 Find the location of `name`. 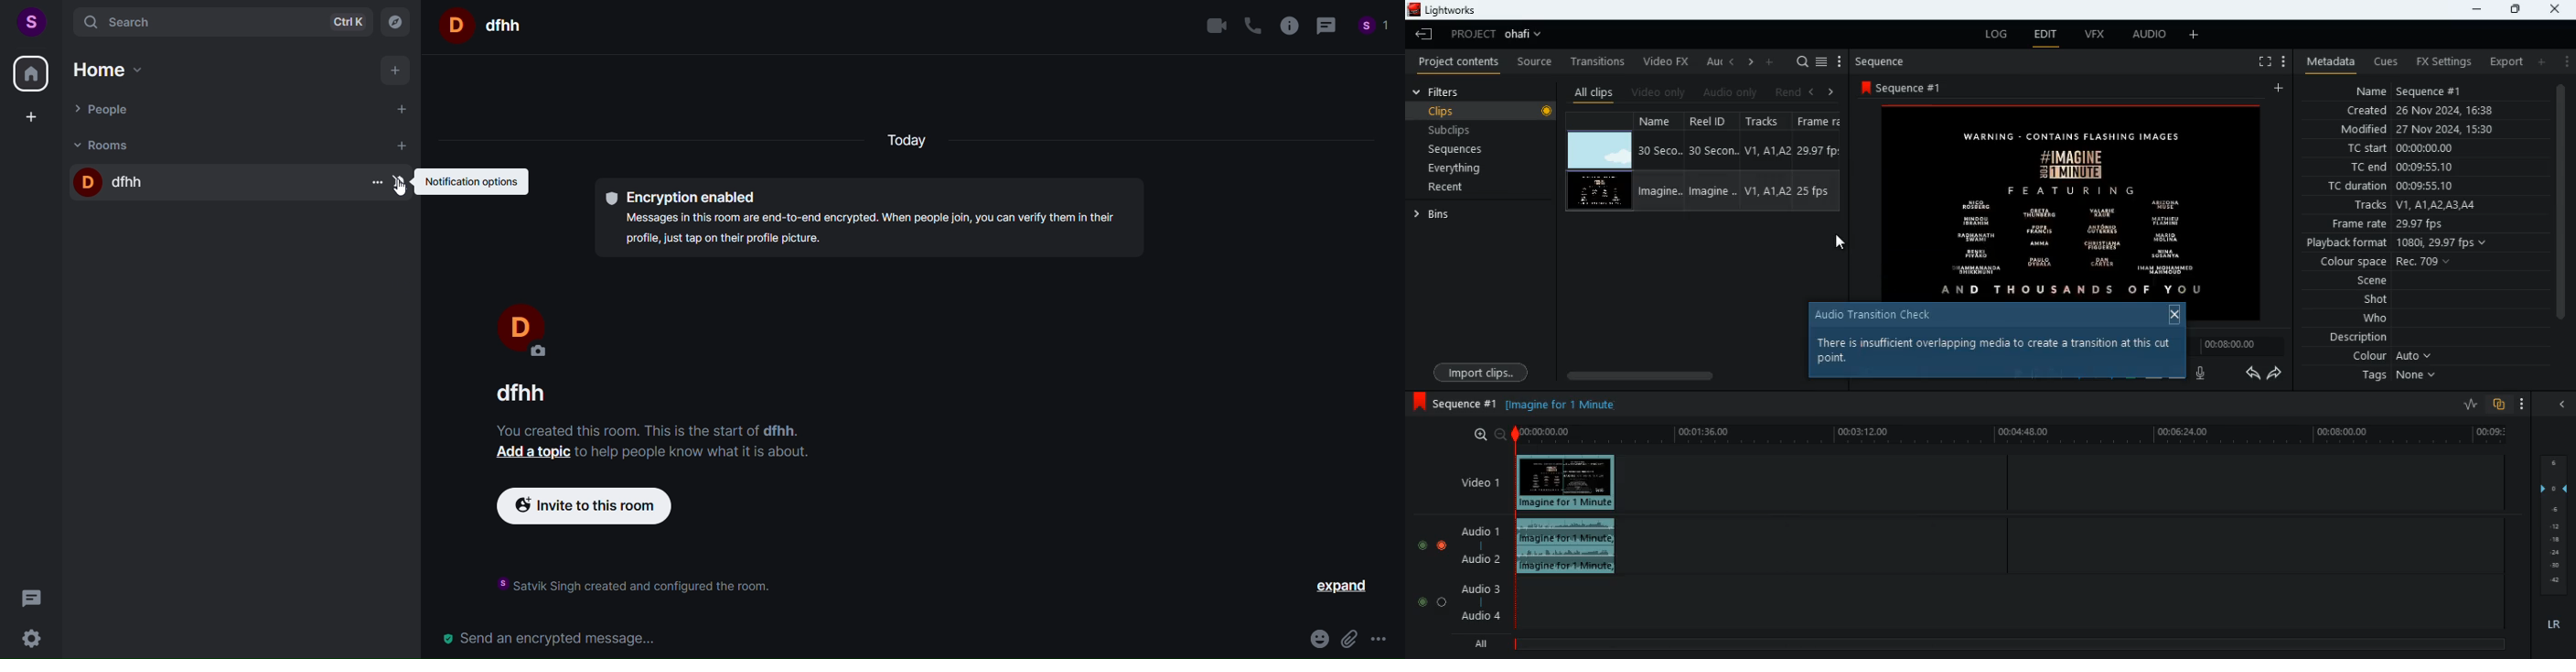

name is located at coordinates (1661, 120).